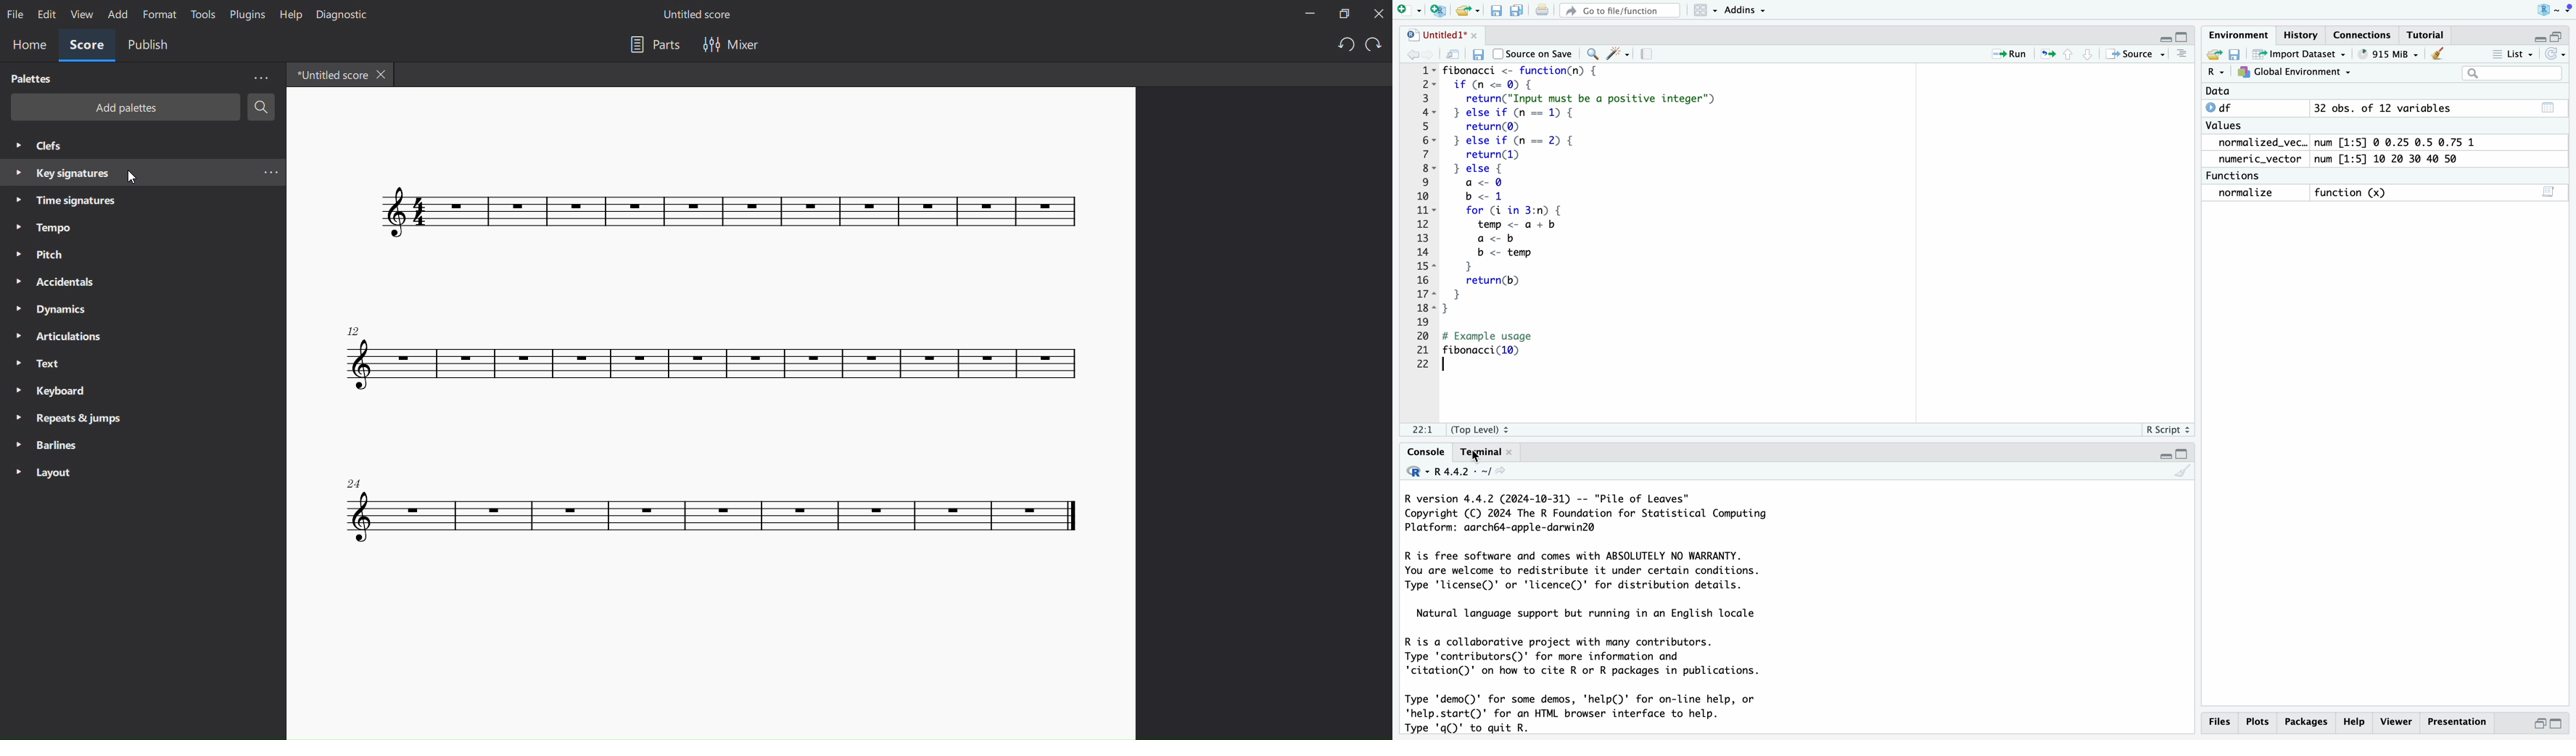 The width and height of the screenshot is (2576, 756). I want to click on import dataset, so click(2306, 55).